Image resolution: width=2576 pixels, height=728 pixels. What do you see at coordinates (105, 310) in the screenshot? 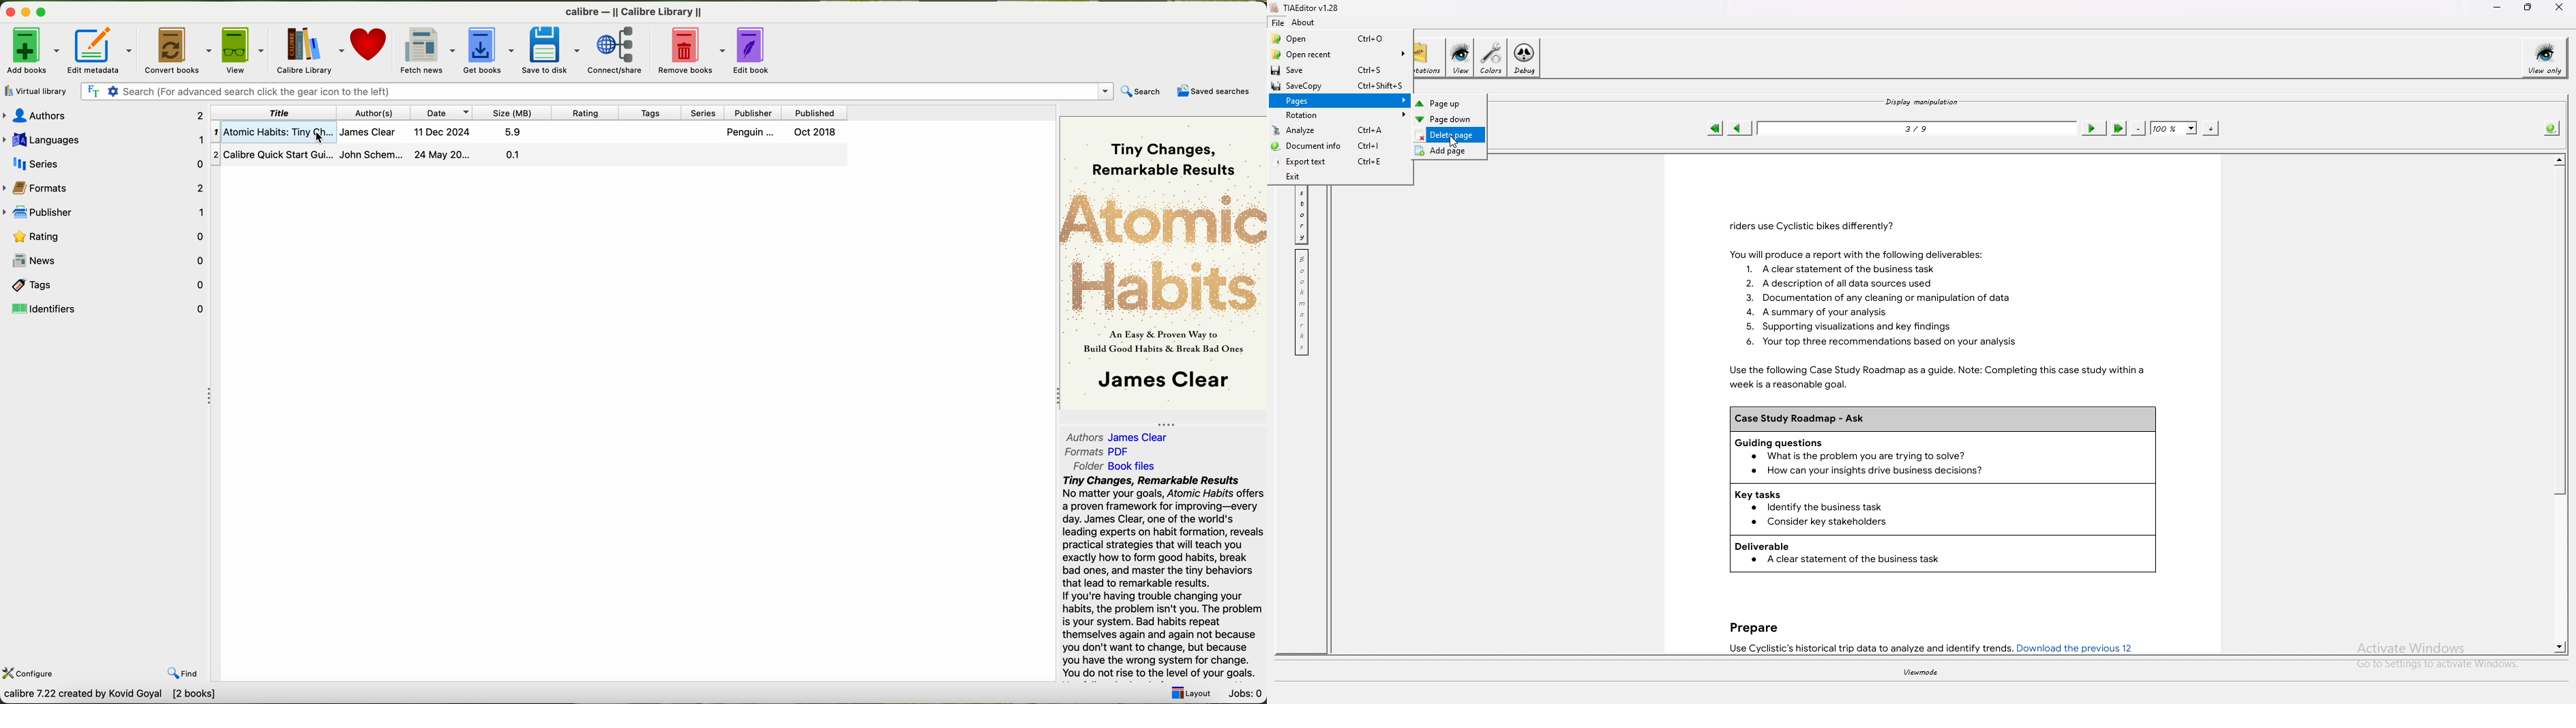
I see `identifiers` at bounding box center [105, 310].